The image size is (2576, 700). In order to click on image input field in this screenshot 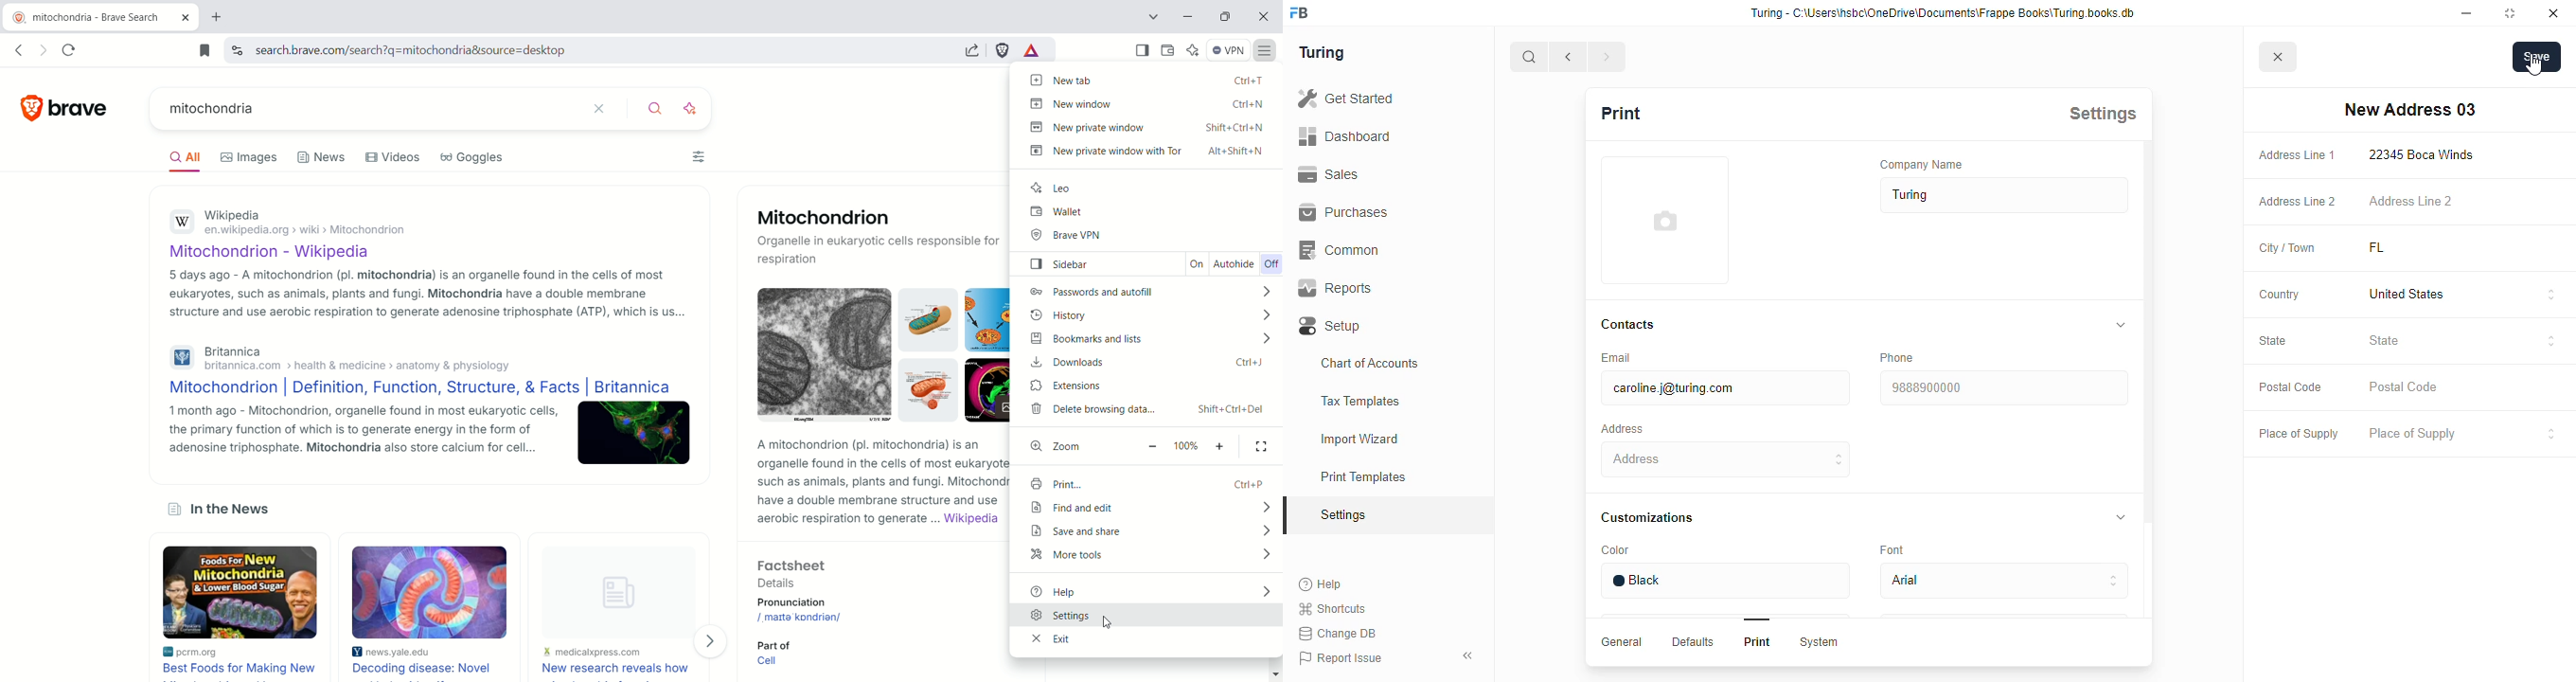, I will do `click(1662, 220)`.